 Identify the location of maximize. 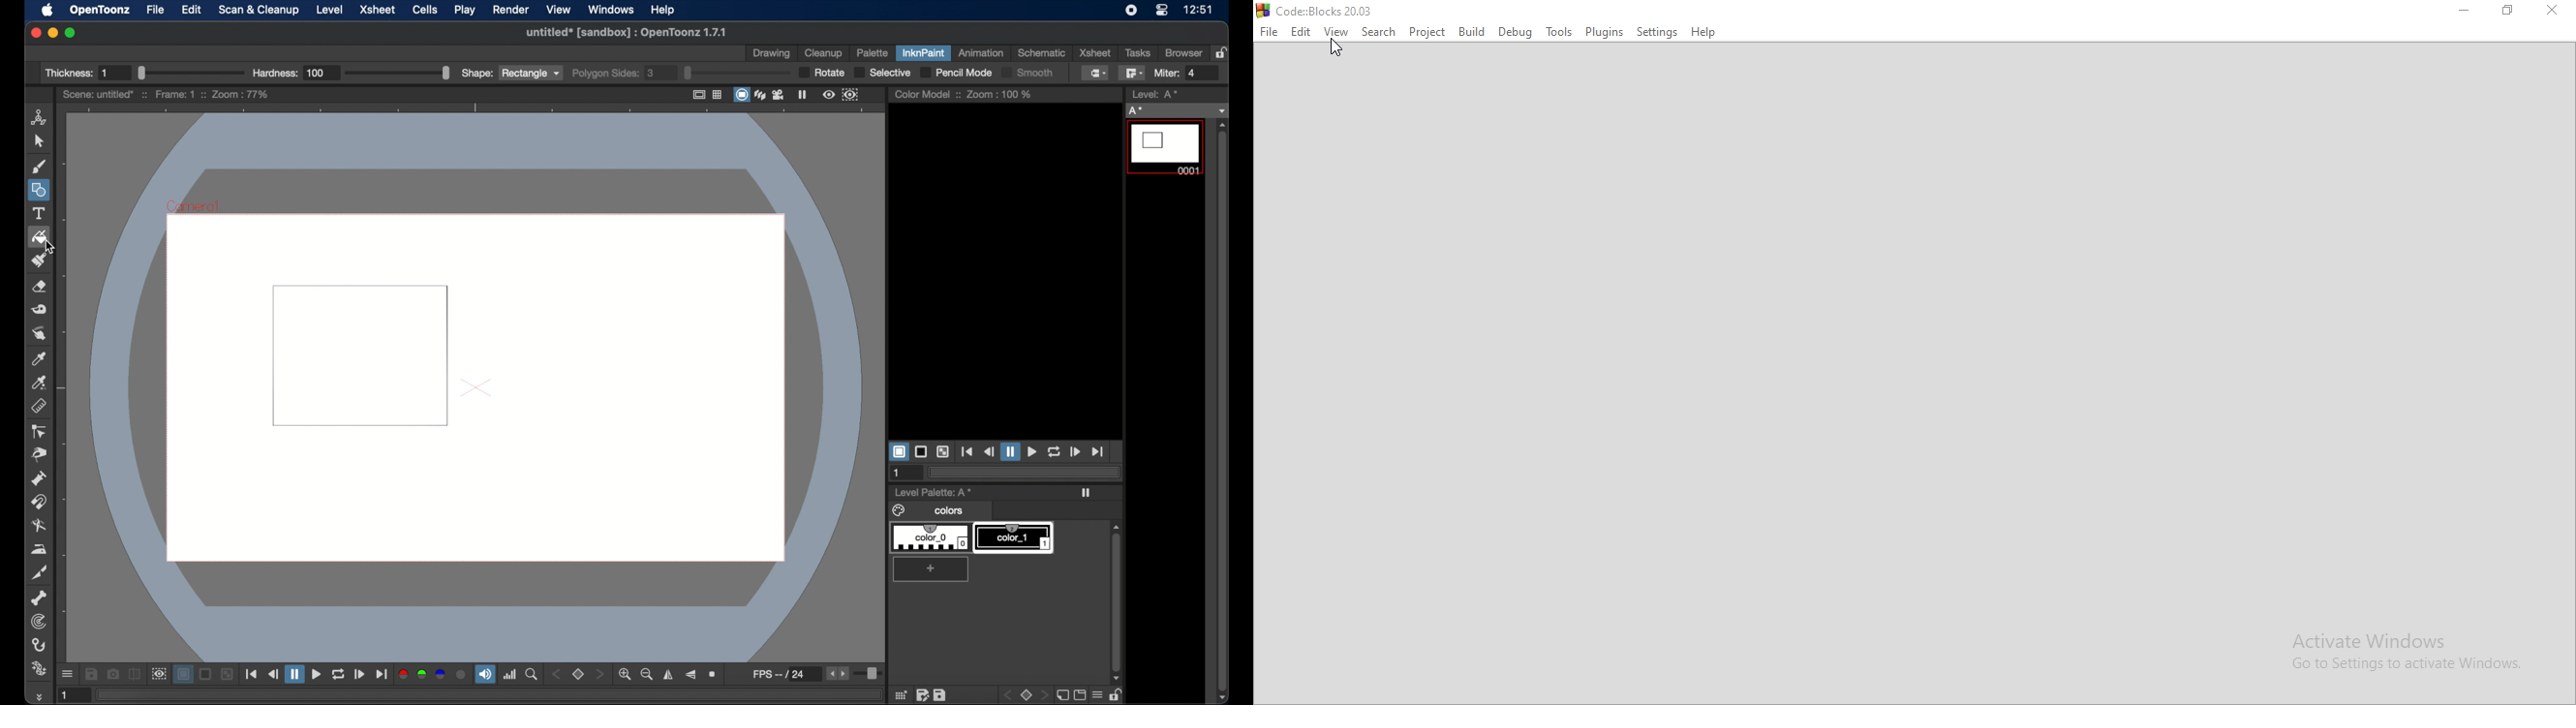
(71, 33).